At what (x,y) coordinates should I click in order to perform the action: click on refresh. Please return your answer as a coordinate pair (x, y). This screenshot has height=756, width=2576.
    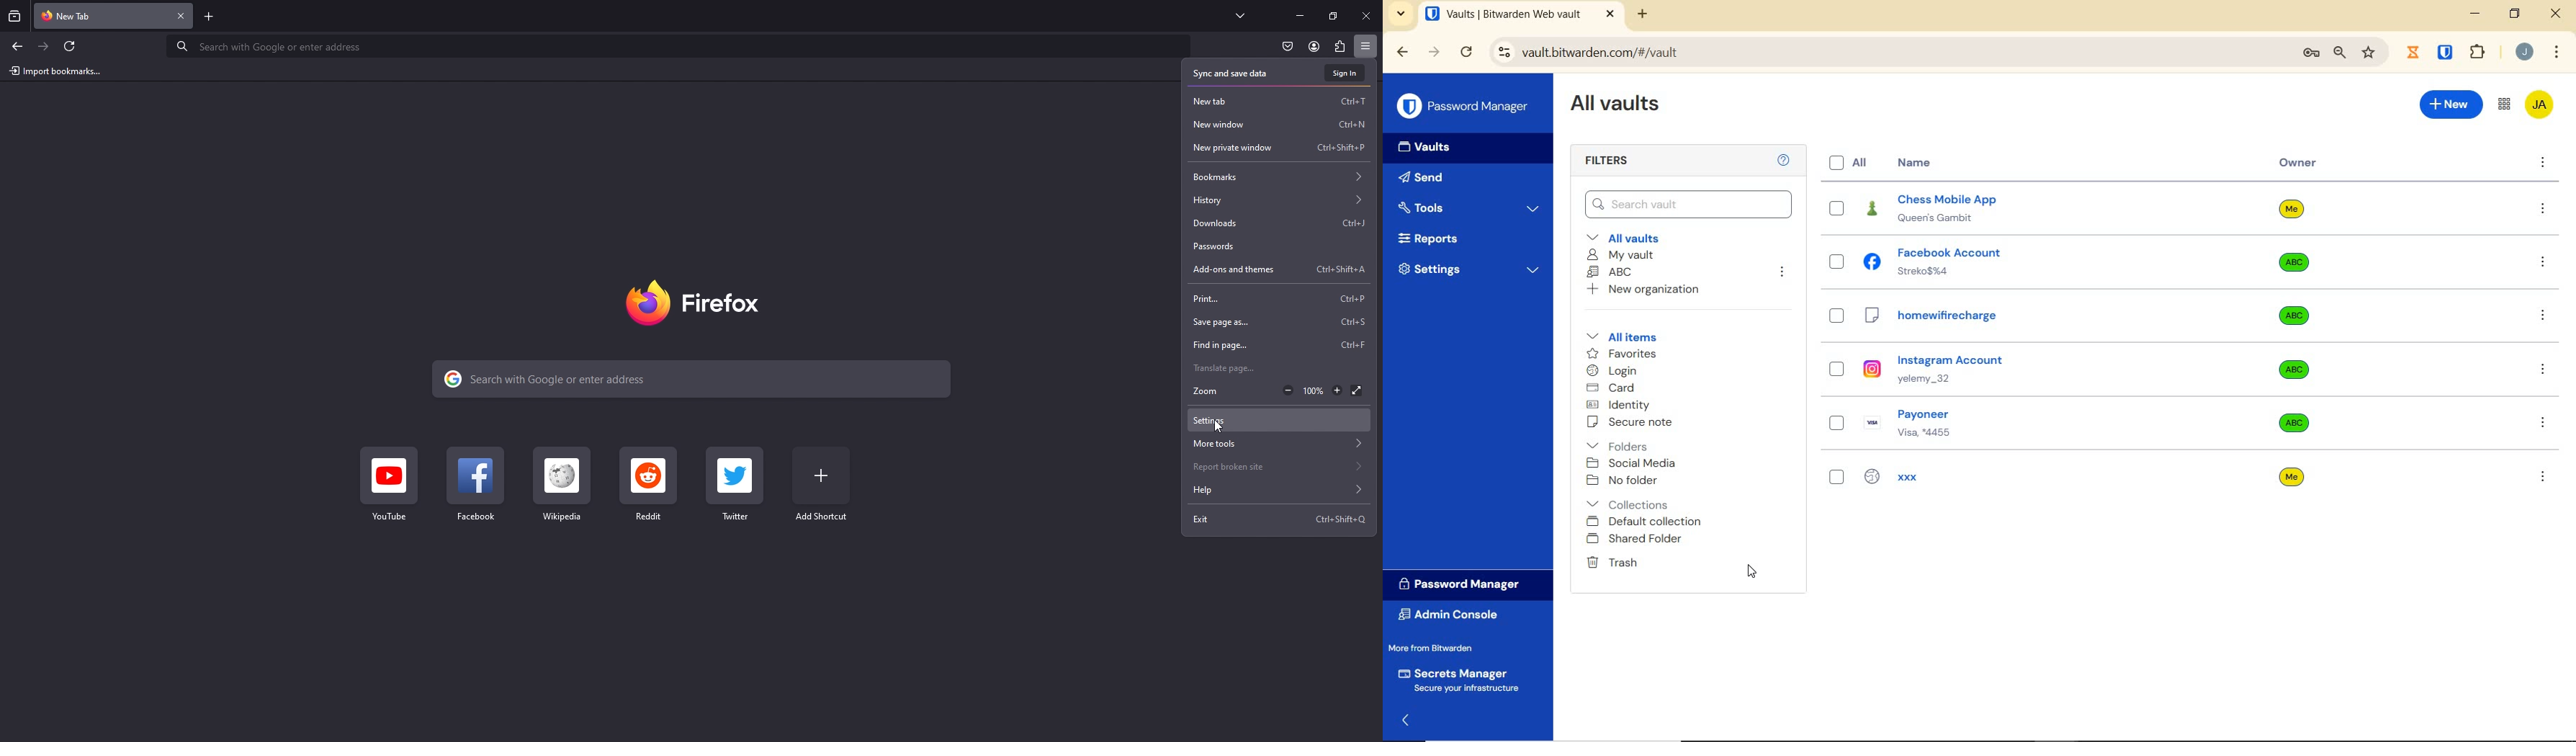
    Looking at the image, I should click on (70, 46).